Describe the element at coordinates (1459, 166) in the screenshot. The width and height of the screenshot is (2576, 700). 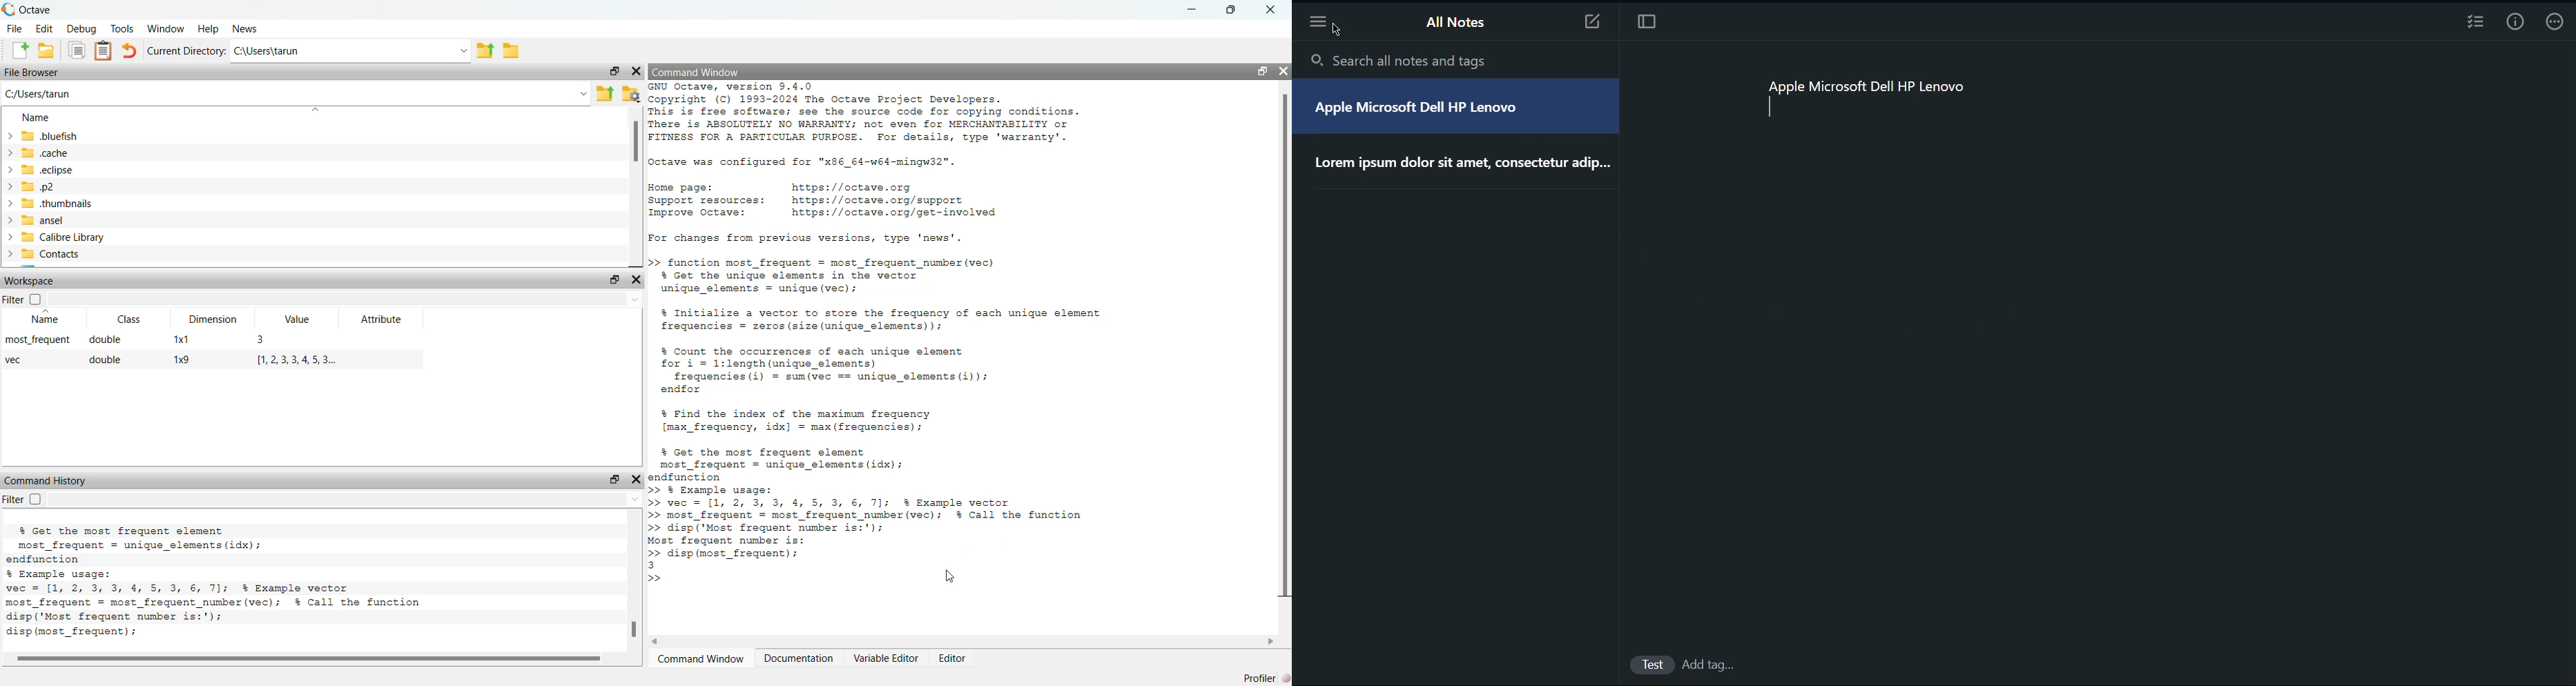
I see `Lorem ipsum dolor sit amet, consectetur adip...` at that location.